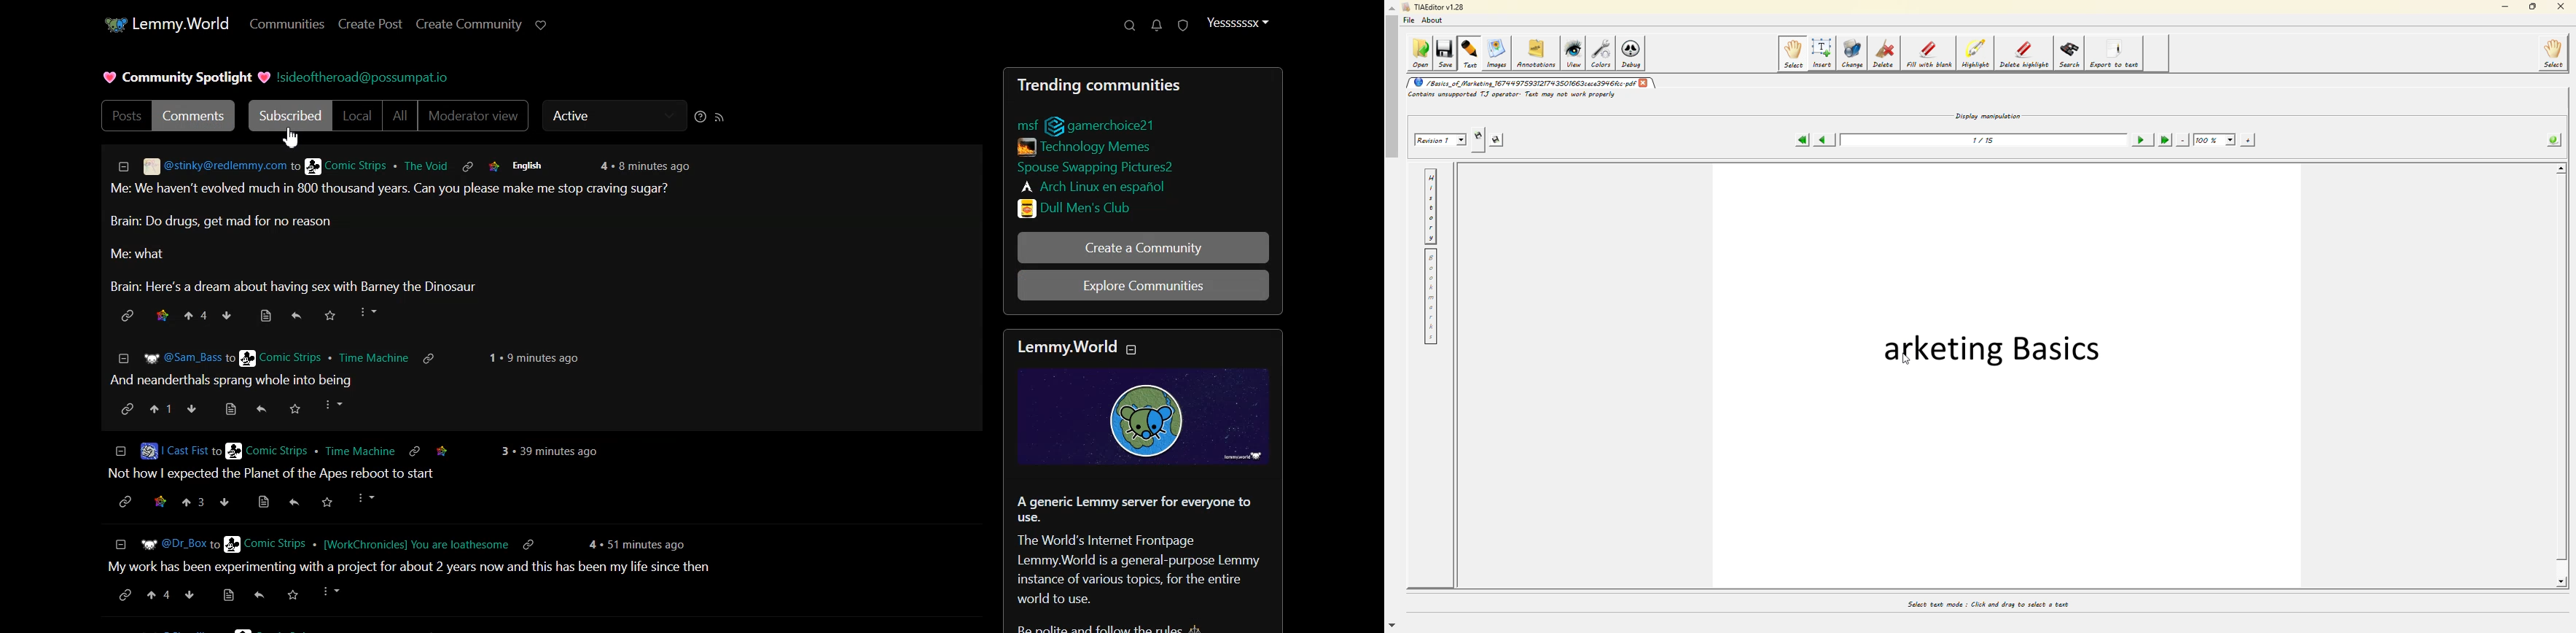  I want to click on Scroll bar, so click(1386, 316).